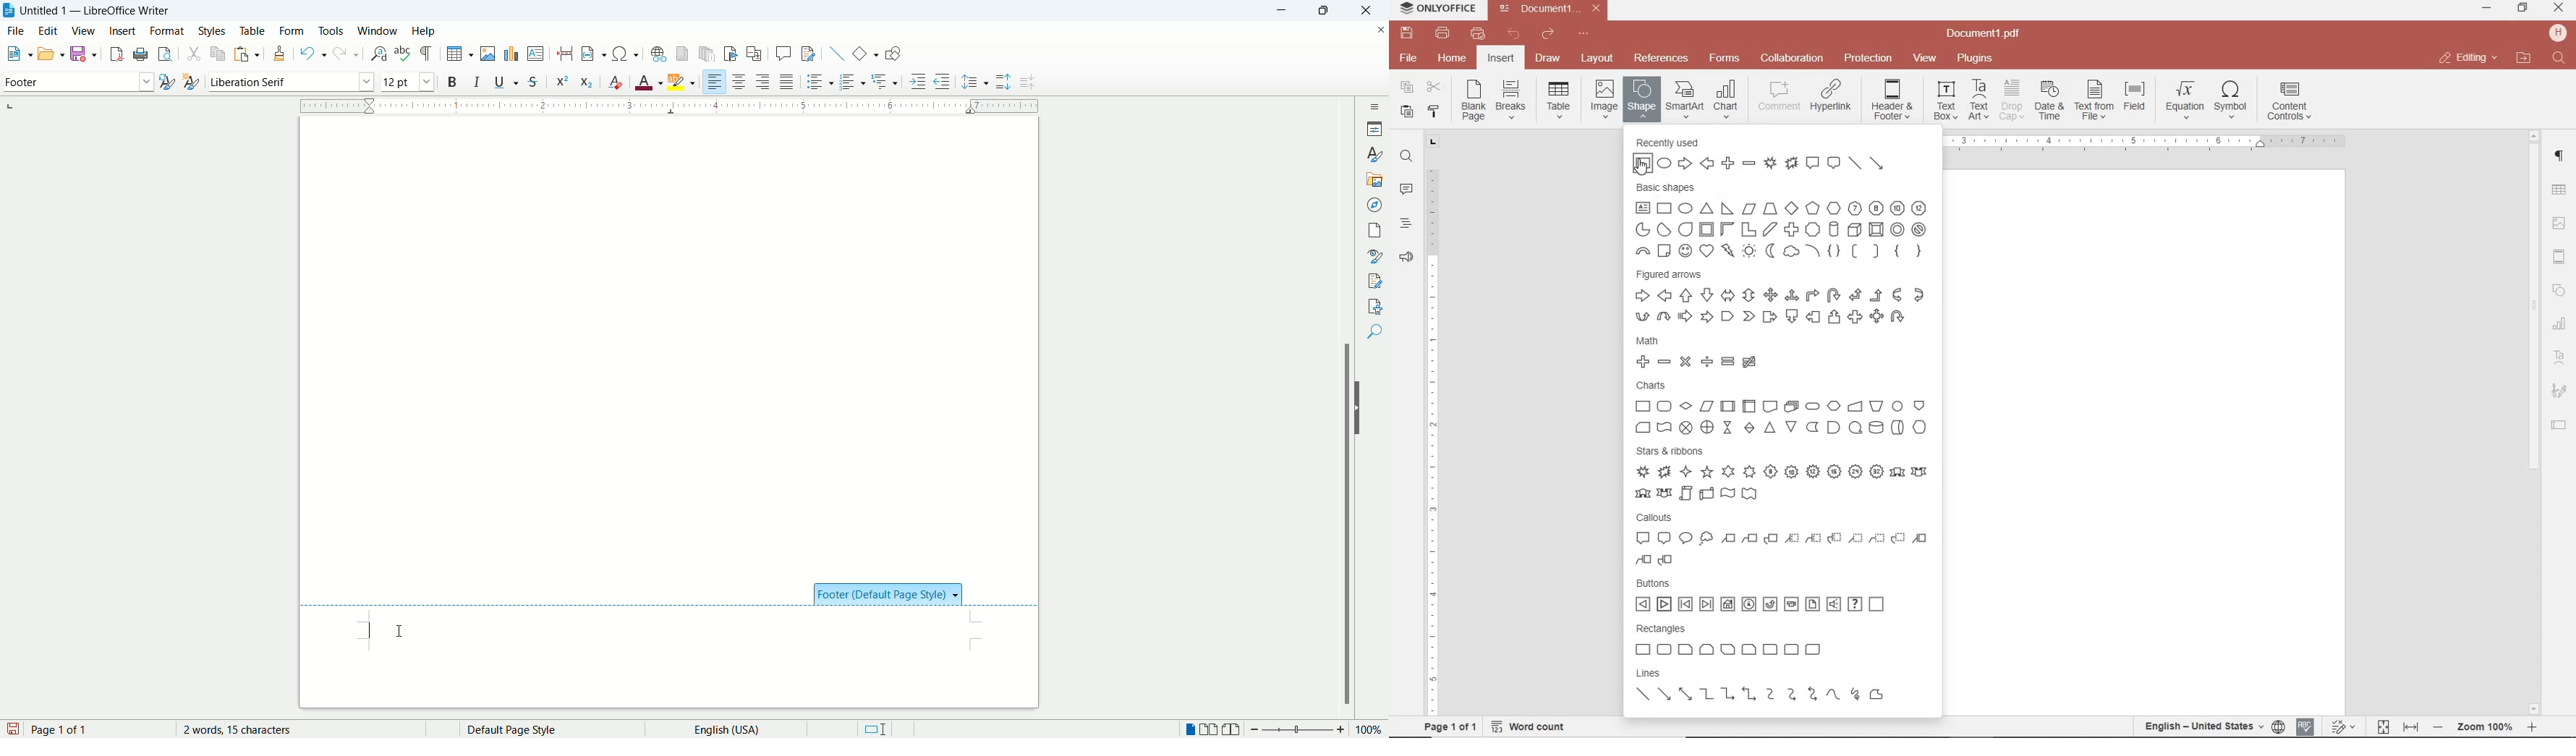 The image size is (2576, 756). Describe the element at coordinates (2524, 59) in the screenshot. I see `open file location` at that location.